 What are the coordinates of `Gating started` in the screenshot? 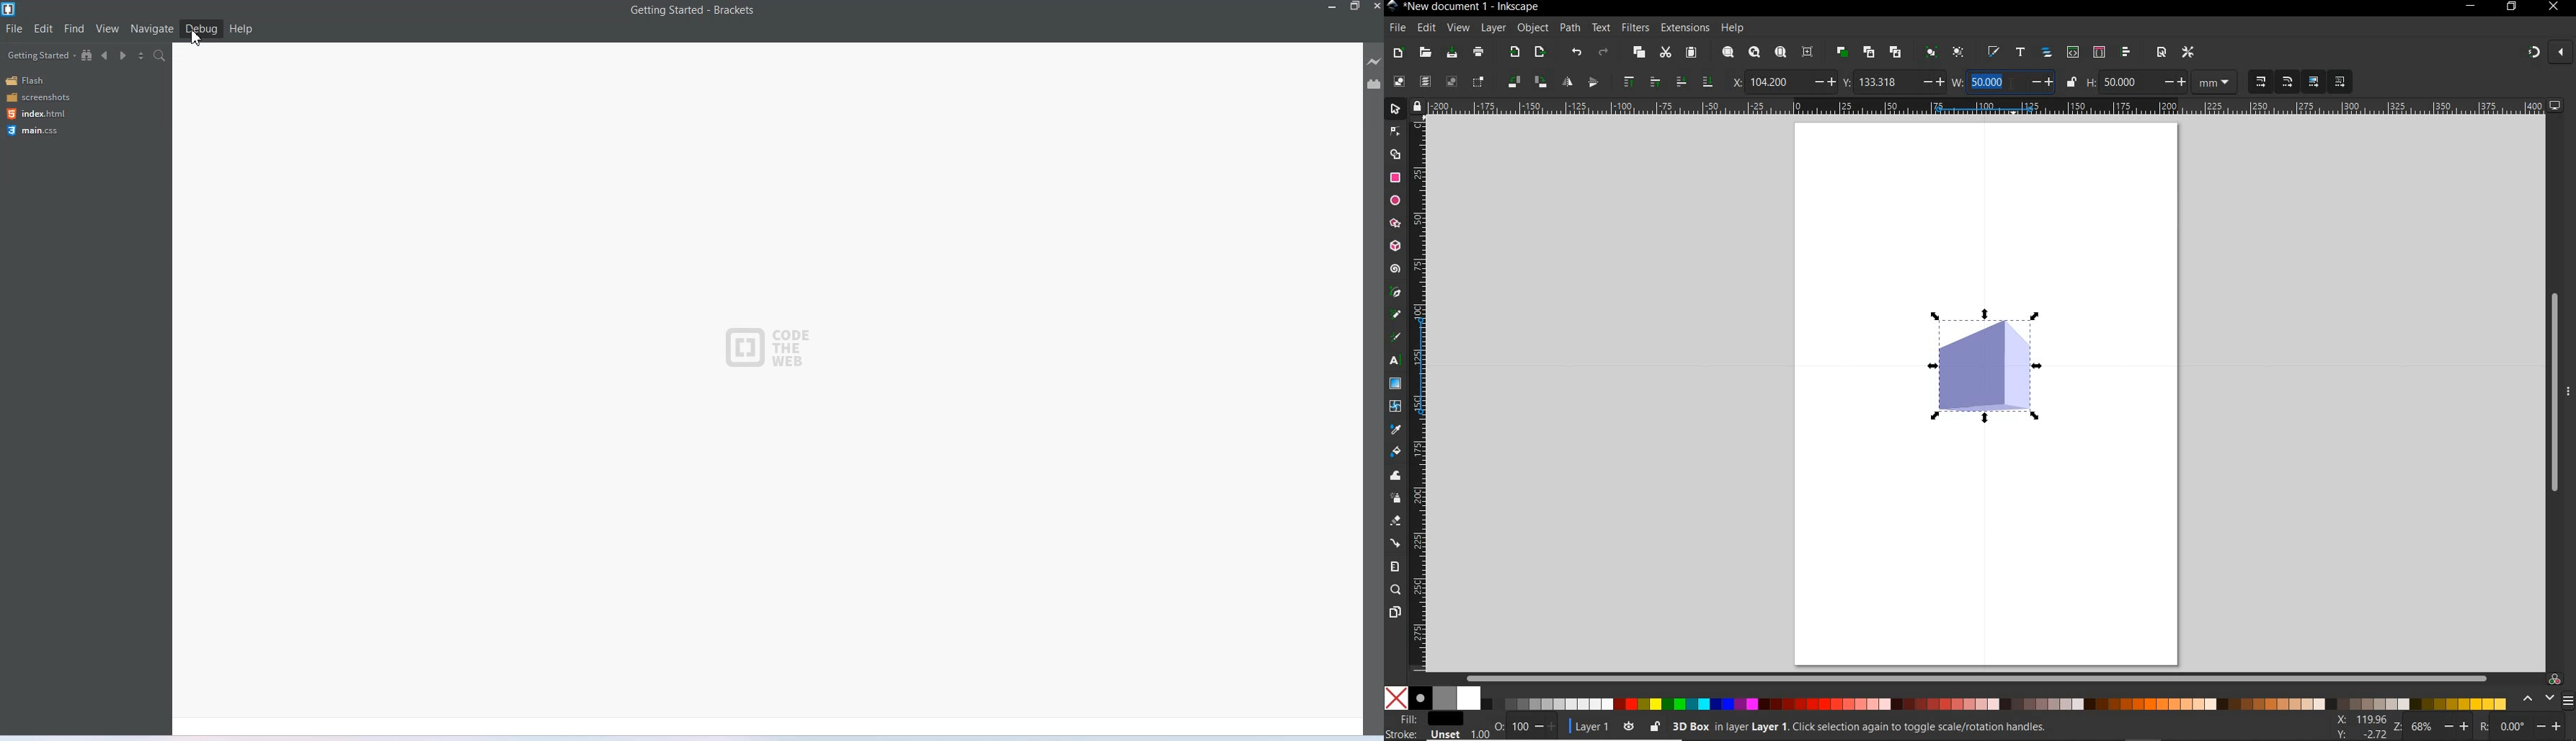 It's located at (37, 56).